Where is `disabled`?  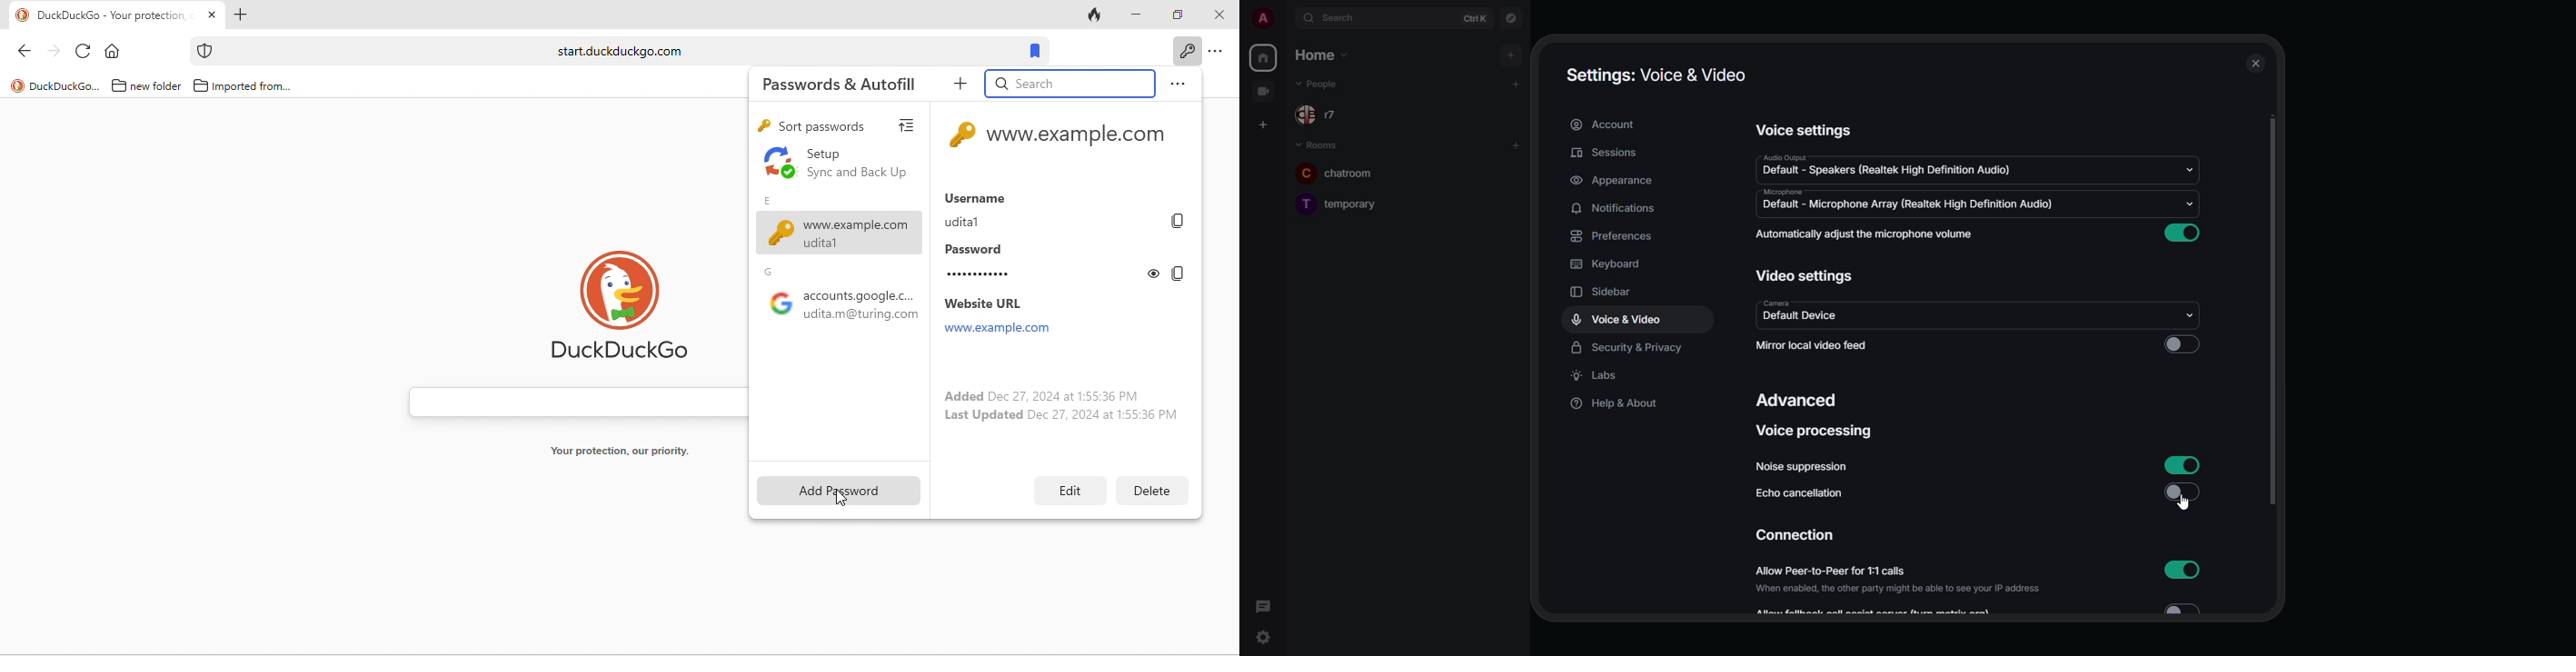 disabled is located at coordinates (2184, 494).